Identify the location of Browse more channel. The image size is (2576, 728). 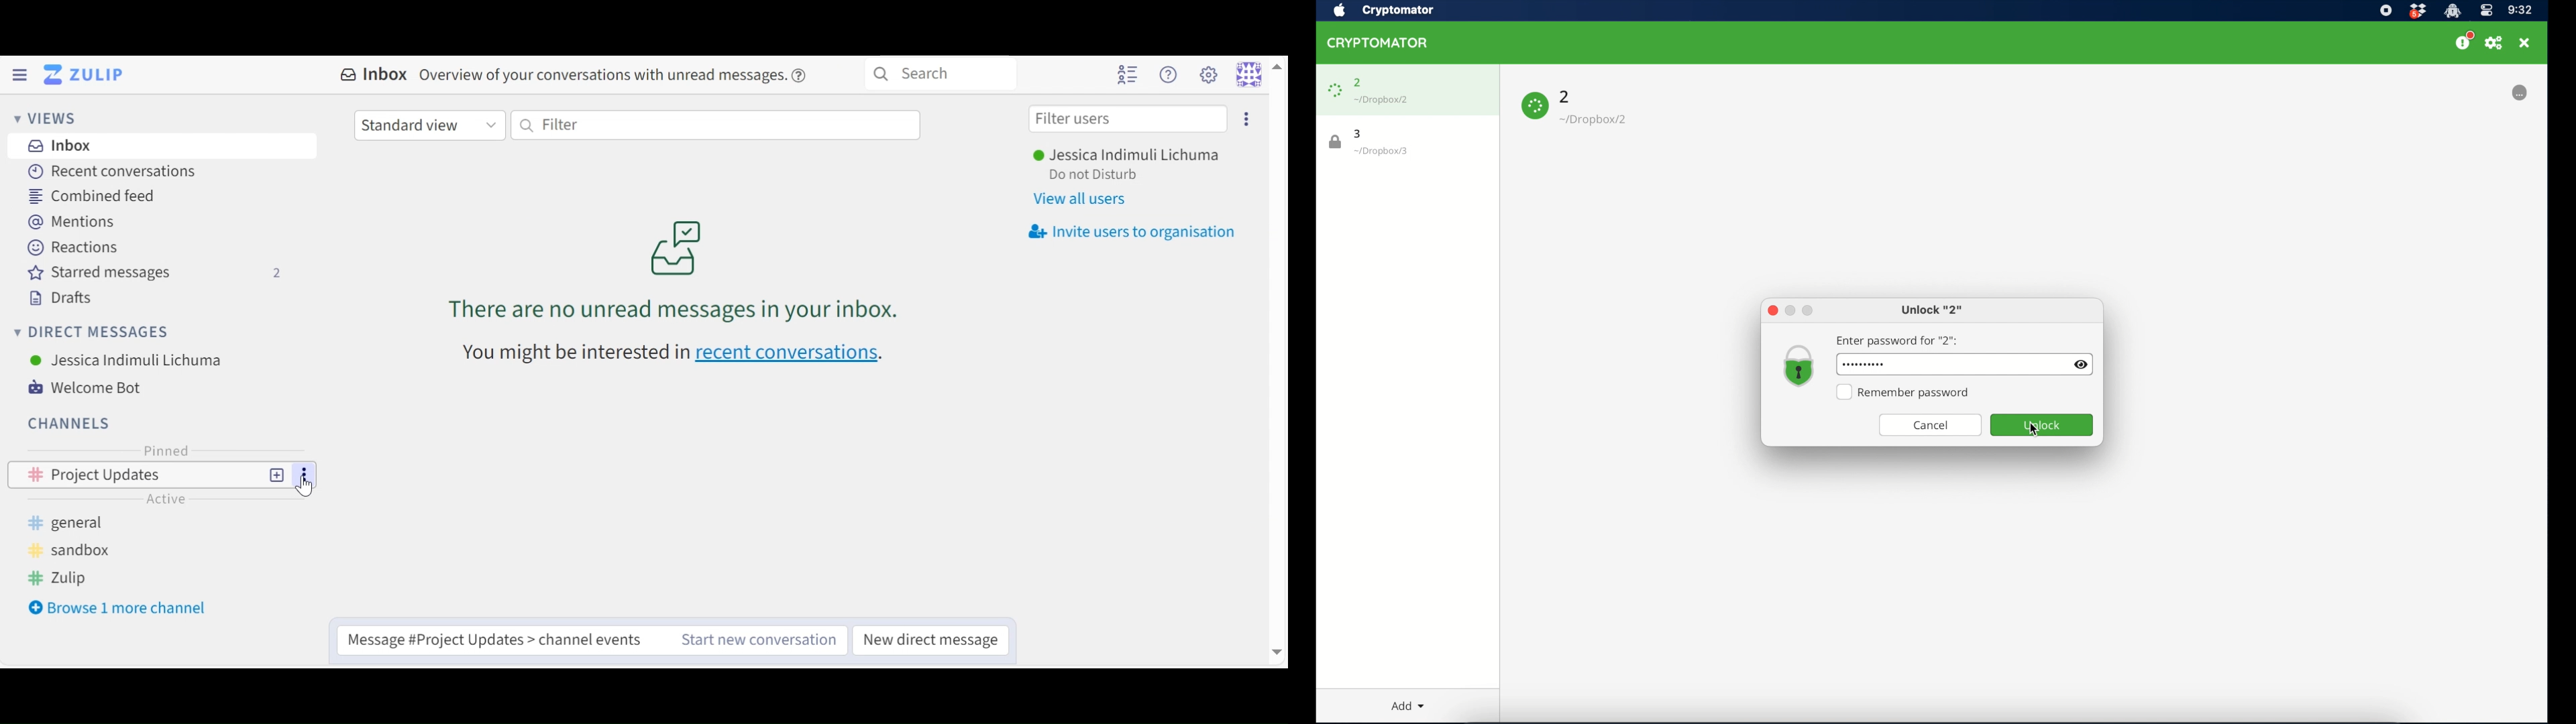
(123, 609).